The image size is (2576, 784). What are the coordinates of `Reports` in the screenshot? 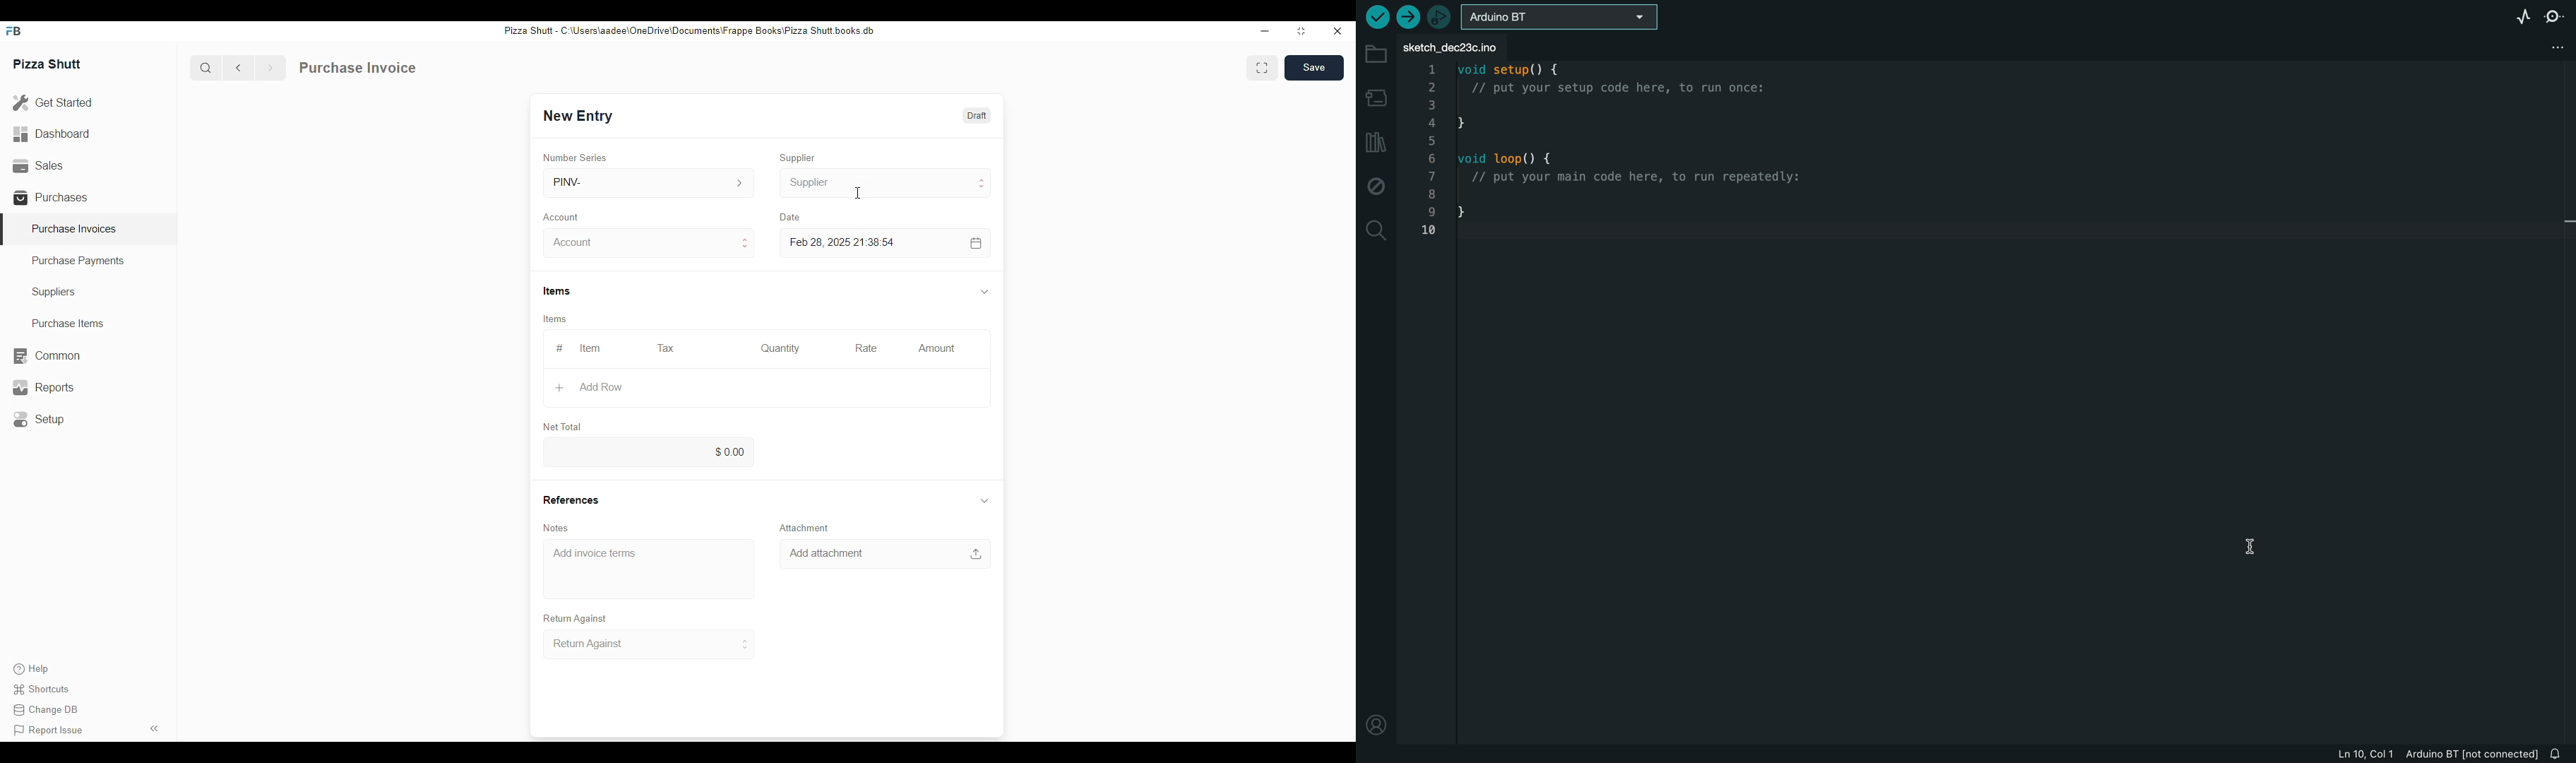 It's located at (42, 387).